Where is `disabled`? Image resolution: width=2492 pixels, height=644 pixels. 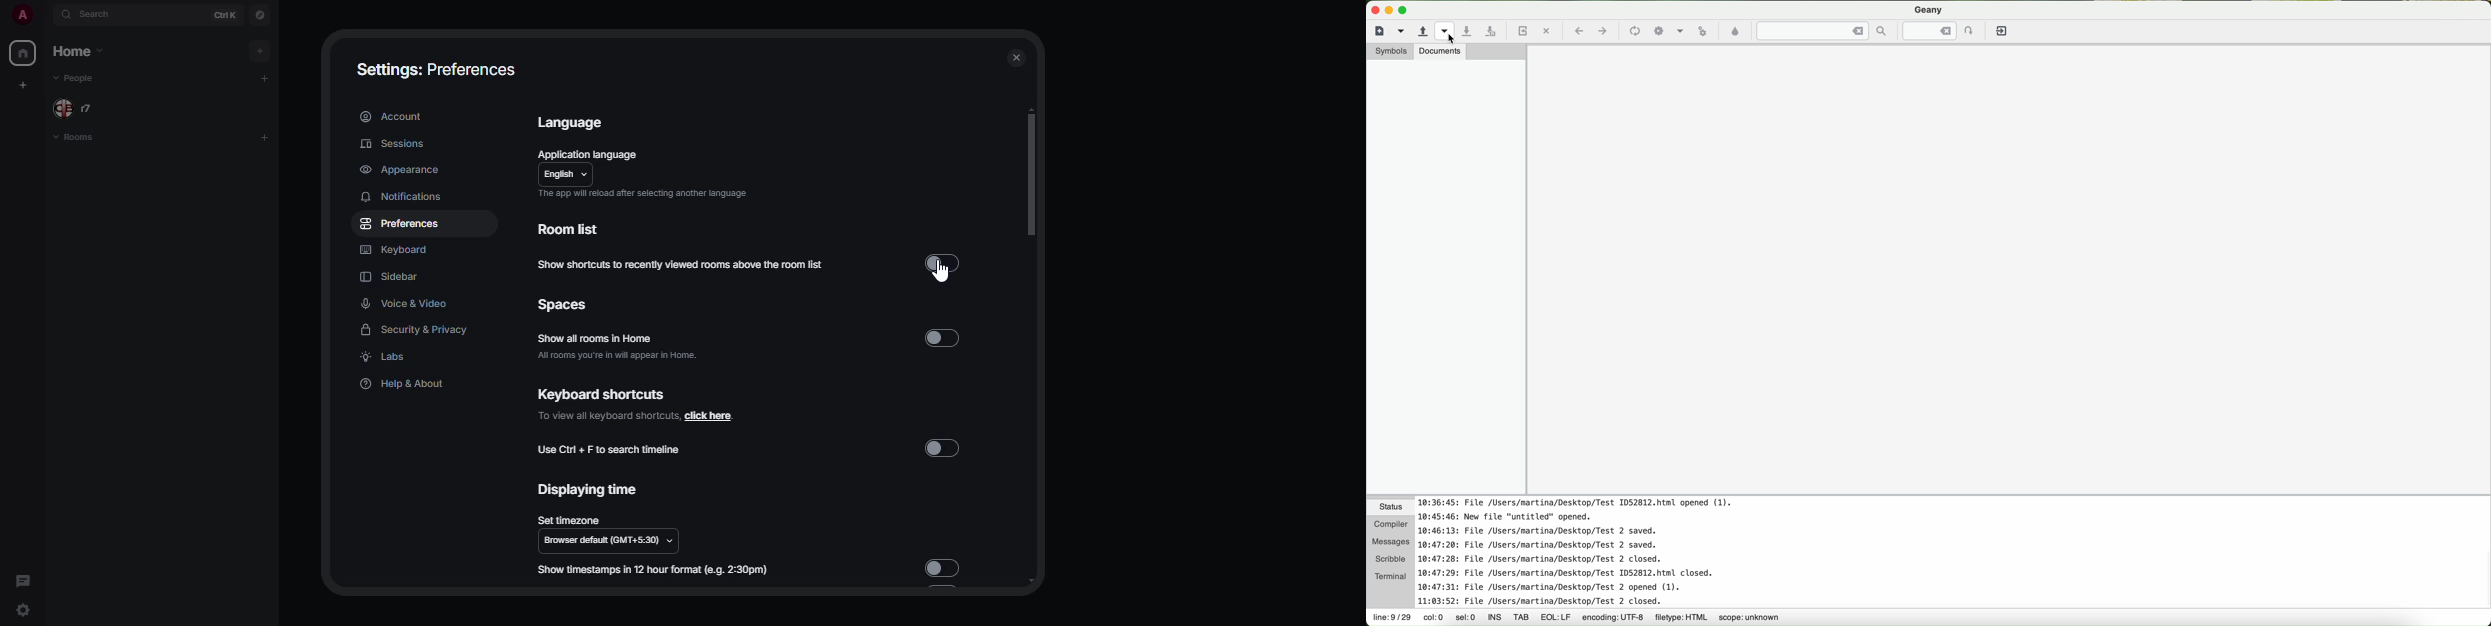 disabled is located at coordinates (945, 447).